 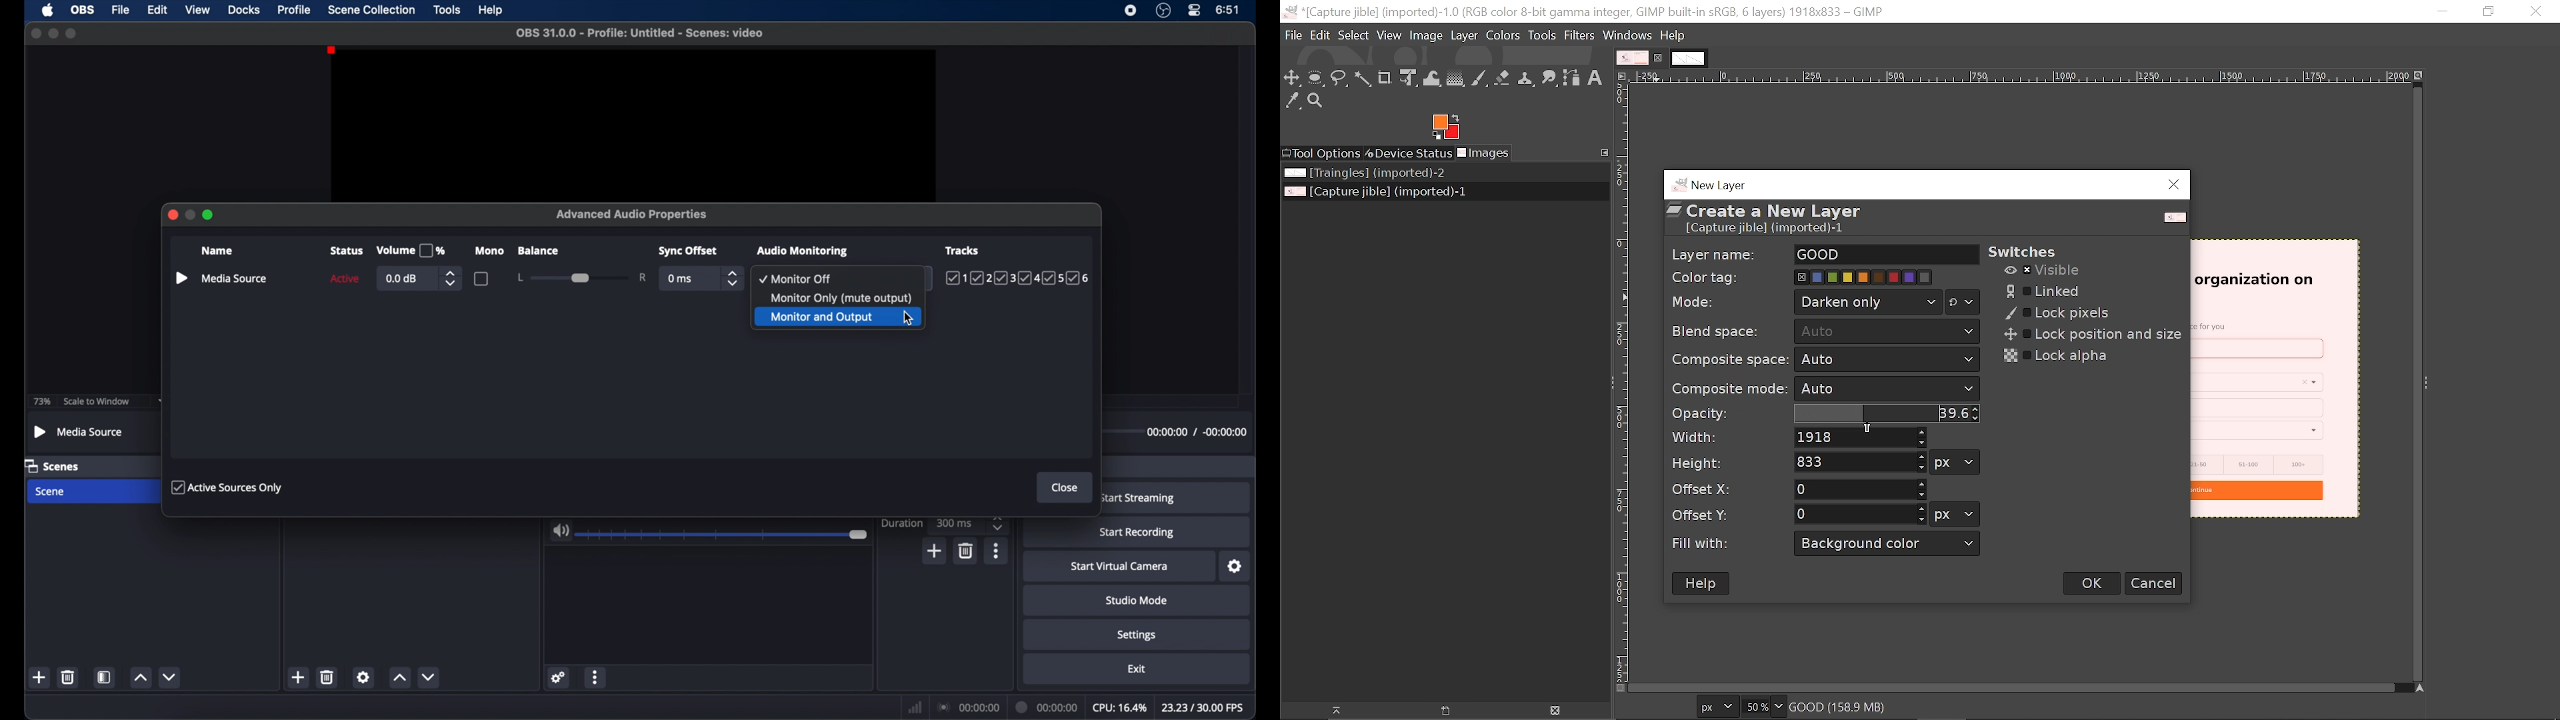 What do you see at coordinates (40, 677) in the screenshot?
I see `add` at bounding box center [40, 677].